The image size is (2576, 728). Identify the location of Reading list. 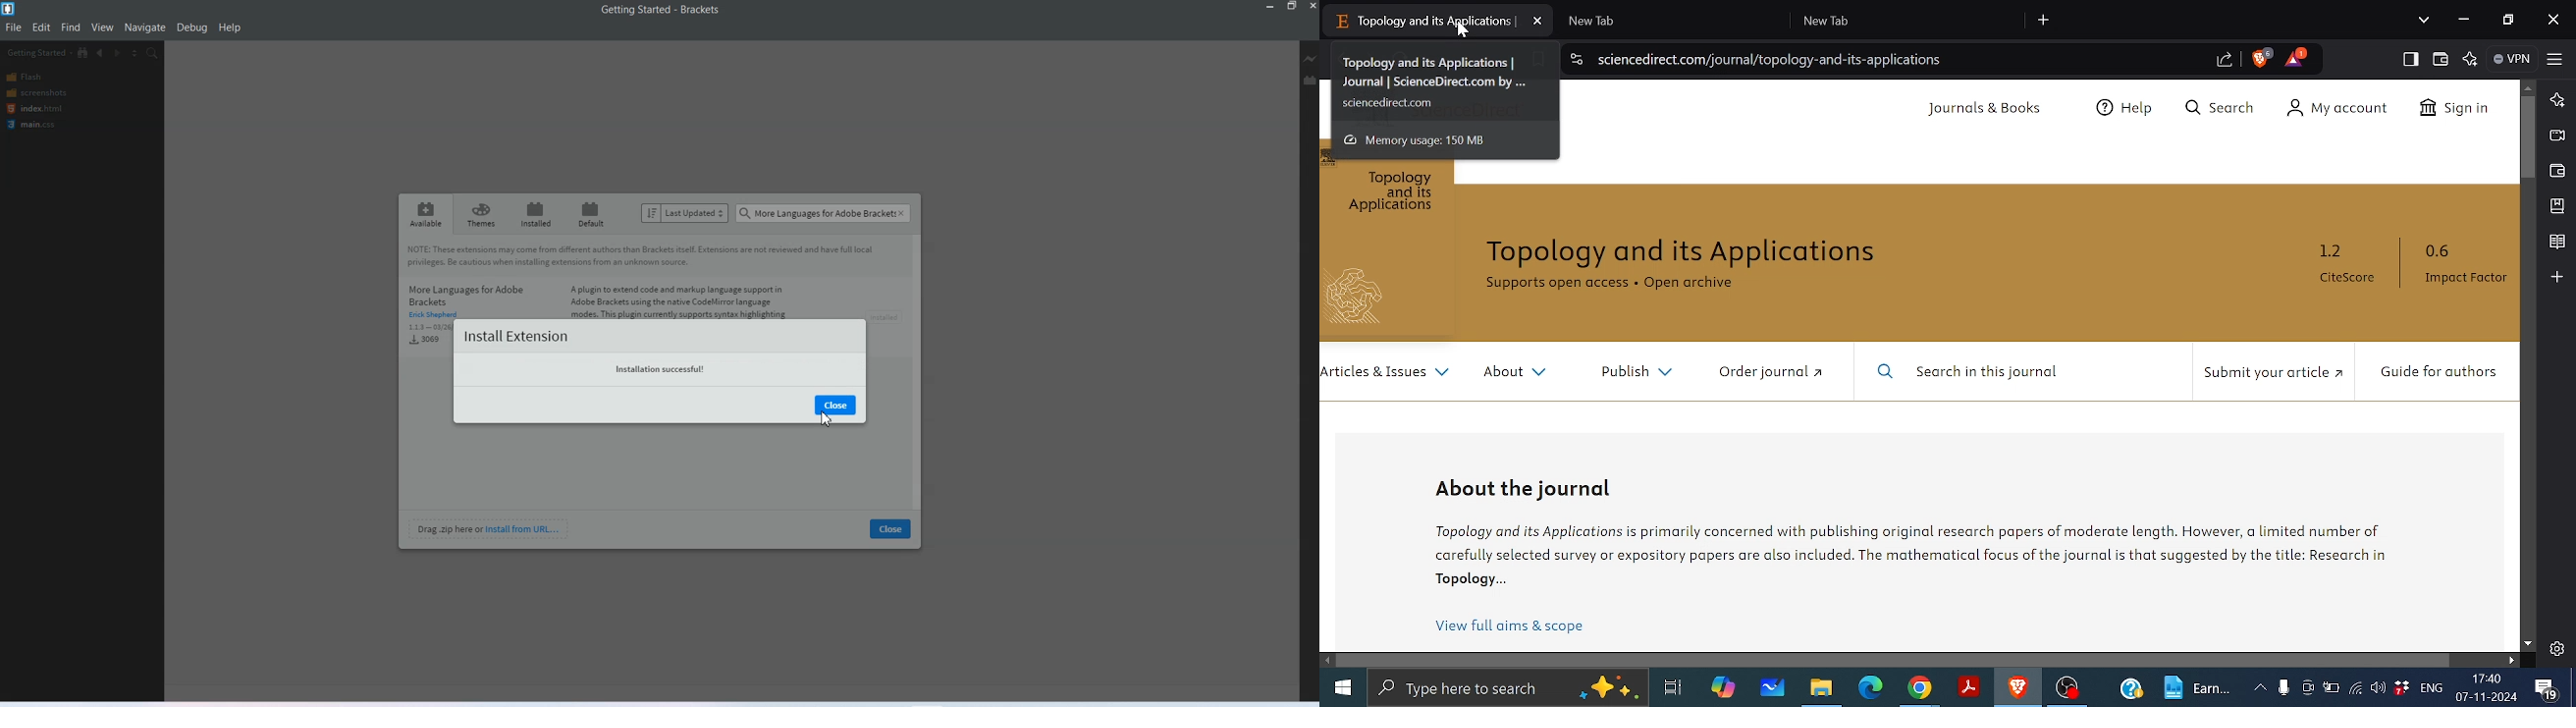
(2556, 242).